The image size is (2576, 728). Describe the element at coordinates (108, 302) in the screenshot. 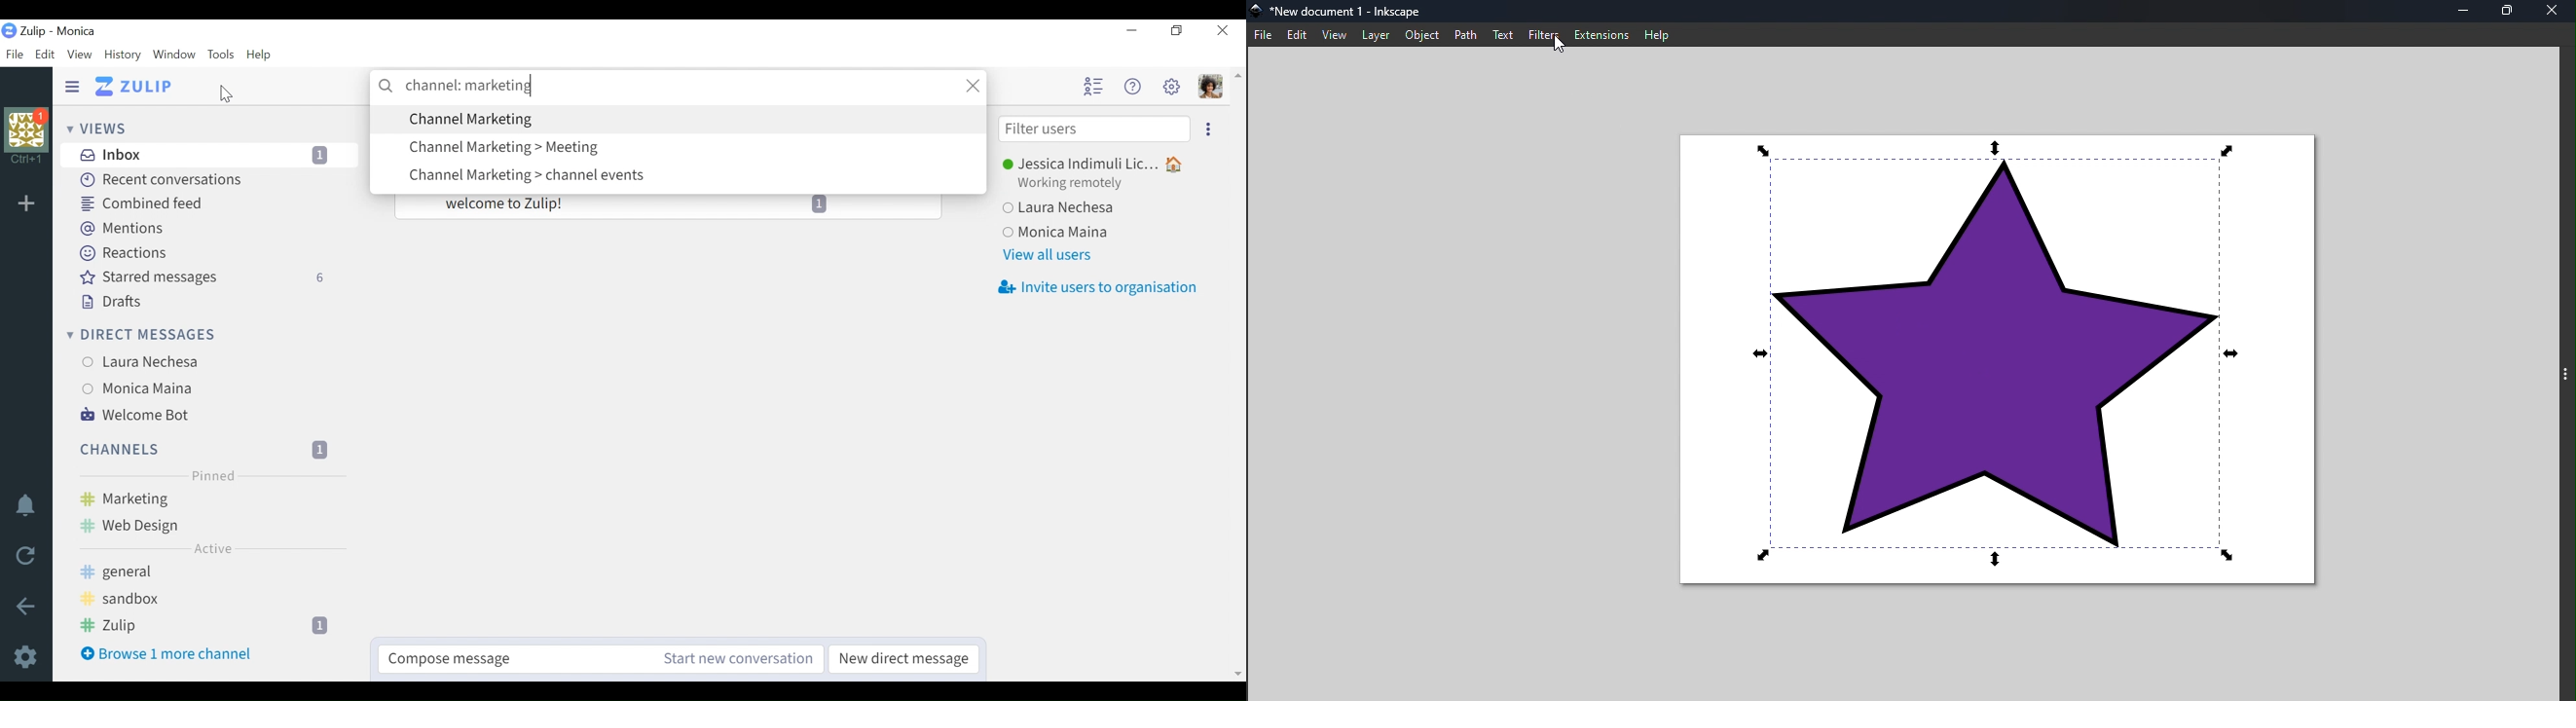

I see `Drafts` at that location.